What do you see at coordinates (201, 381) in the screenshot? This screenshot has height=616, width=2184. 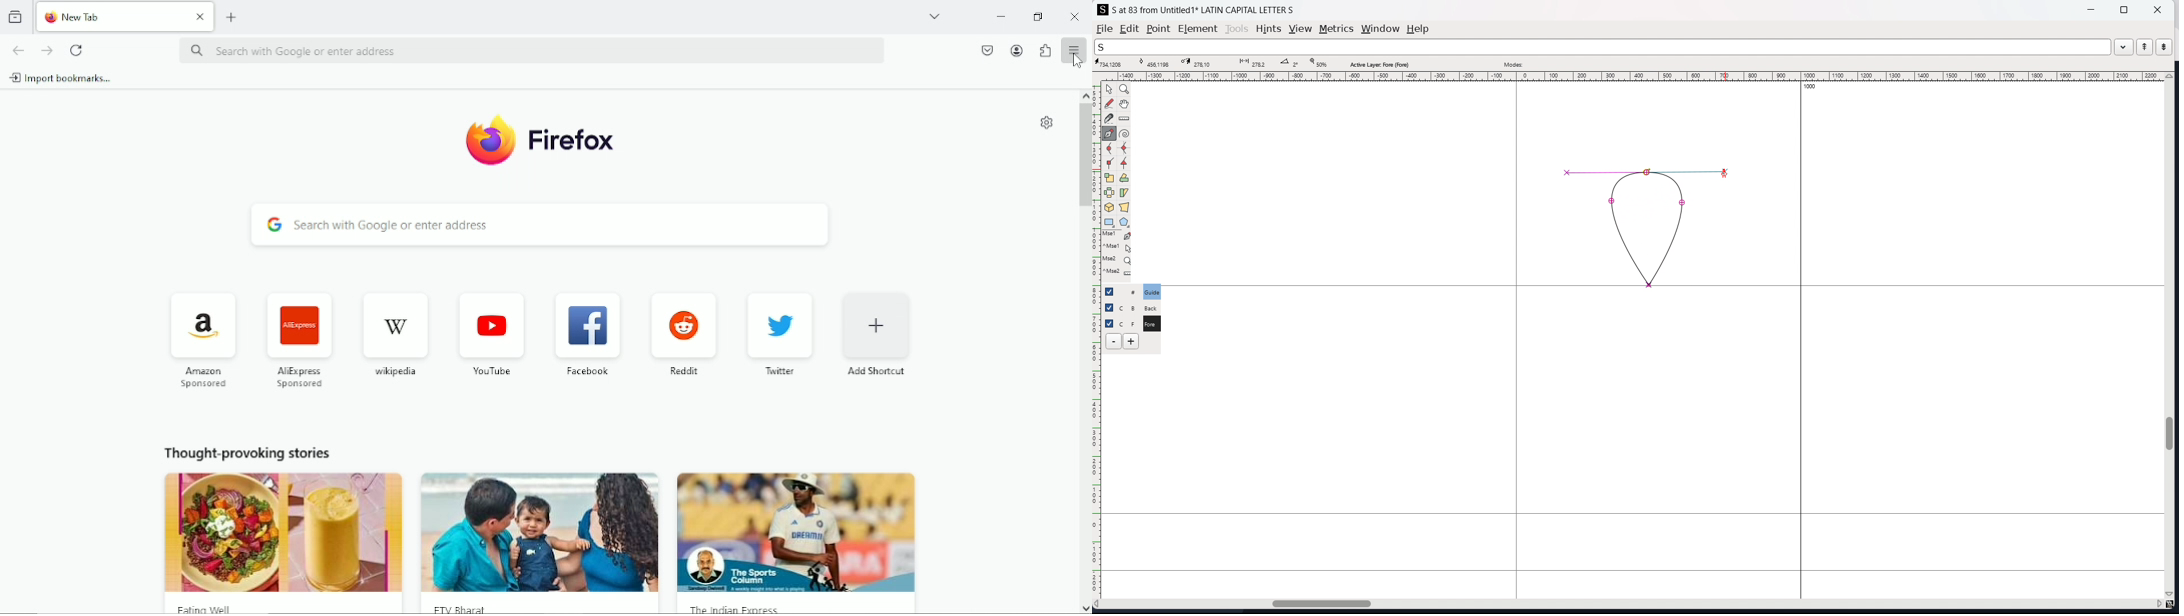 I see `Amazon` at bounding box center [201, 381].